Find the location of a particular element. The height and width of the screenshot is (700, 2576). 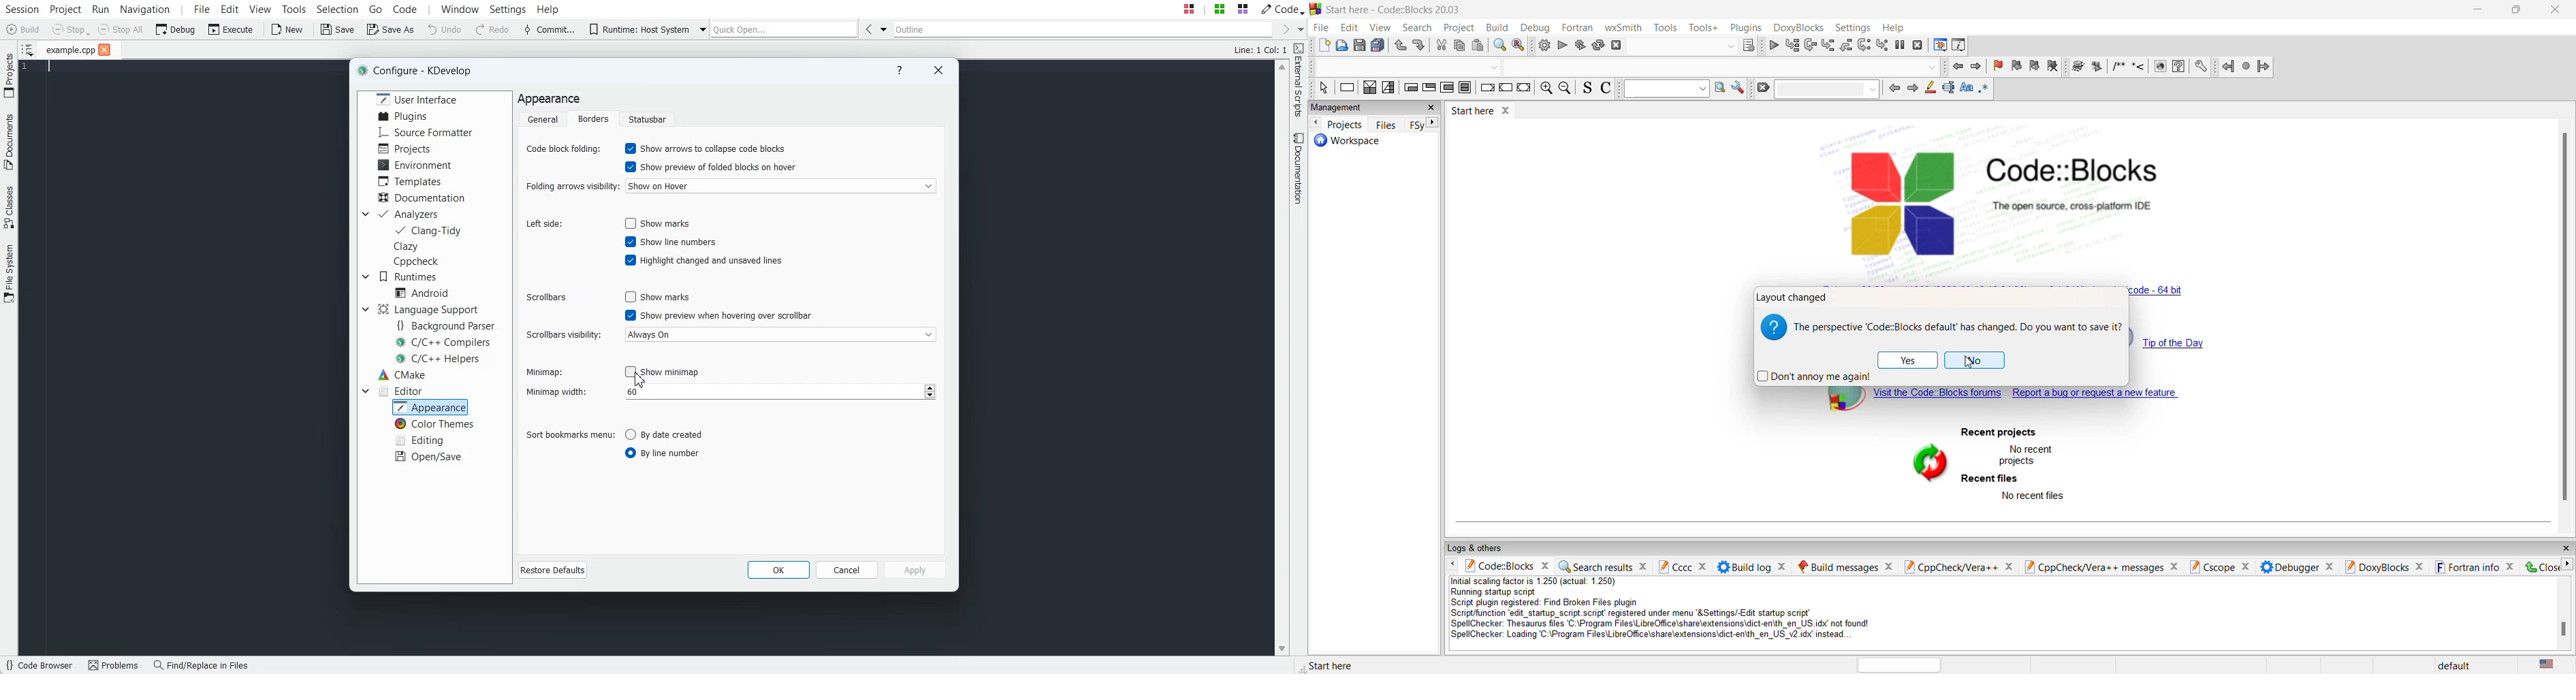

debug continue is located at coordinates (1773, 45).